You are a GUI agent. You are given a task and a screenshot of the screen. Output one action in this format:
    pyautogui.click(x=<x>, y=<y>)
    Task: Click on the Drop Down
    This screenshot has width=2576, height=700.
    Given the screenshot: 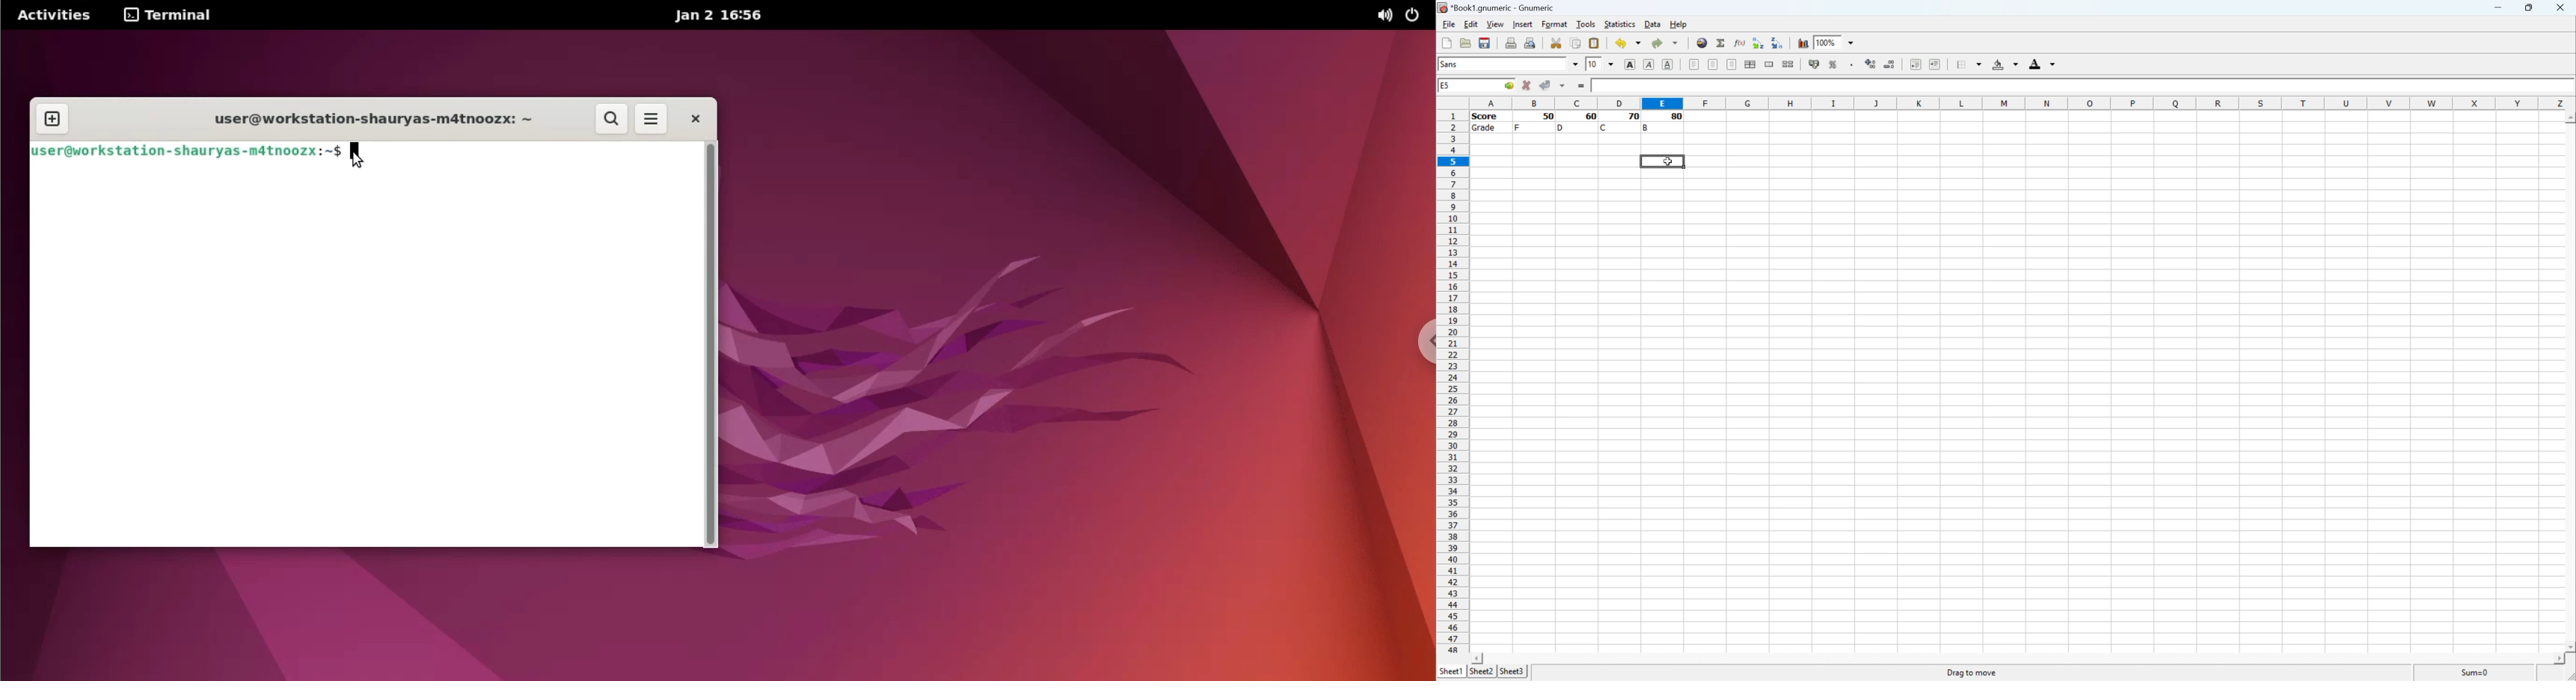 What is the action you would take?
    pyautogui.click(x=1850, y=44)
    